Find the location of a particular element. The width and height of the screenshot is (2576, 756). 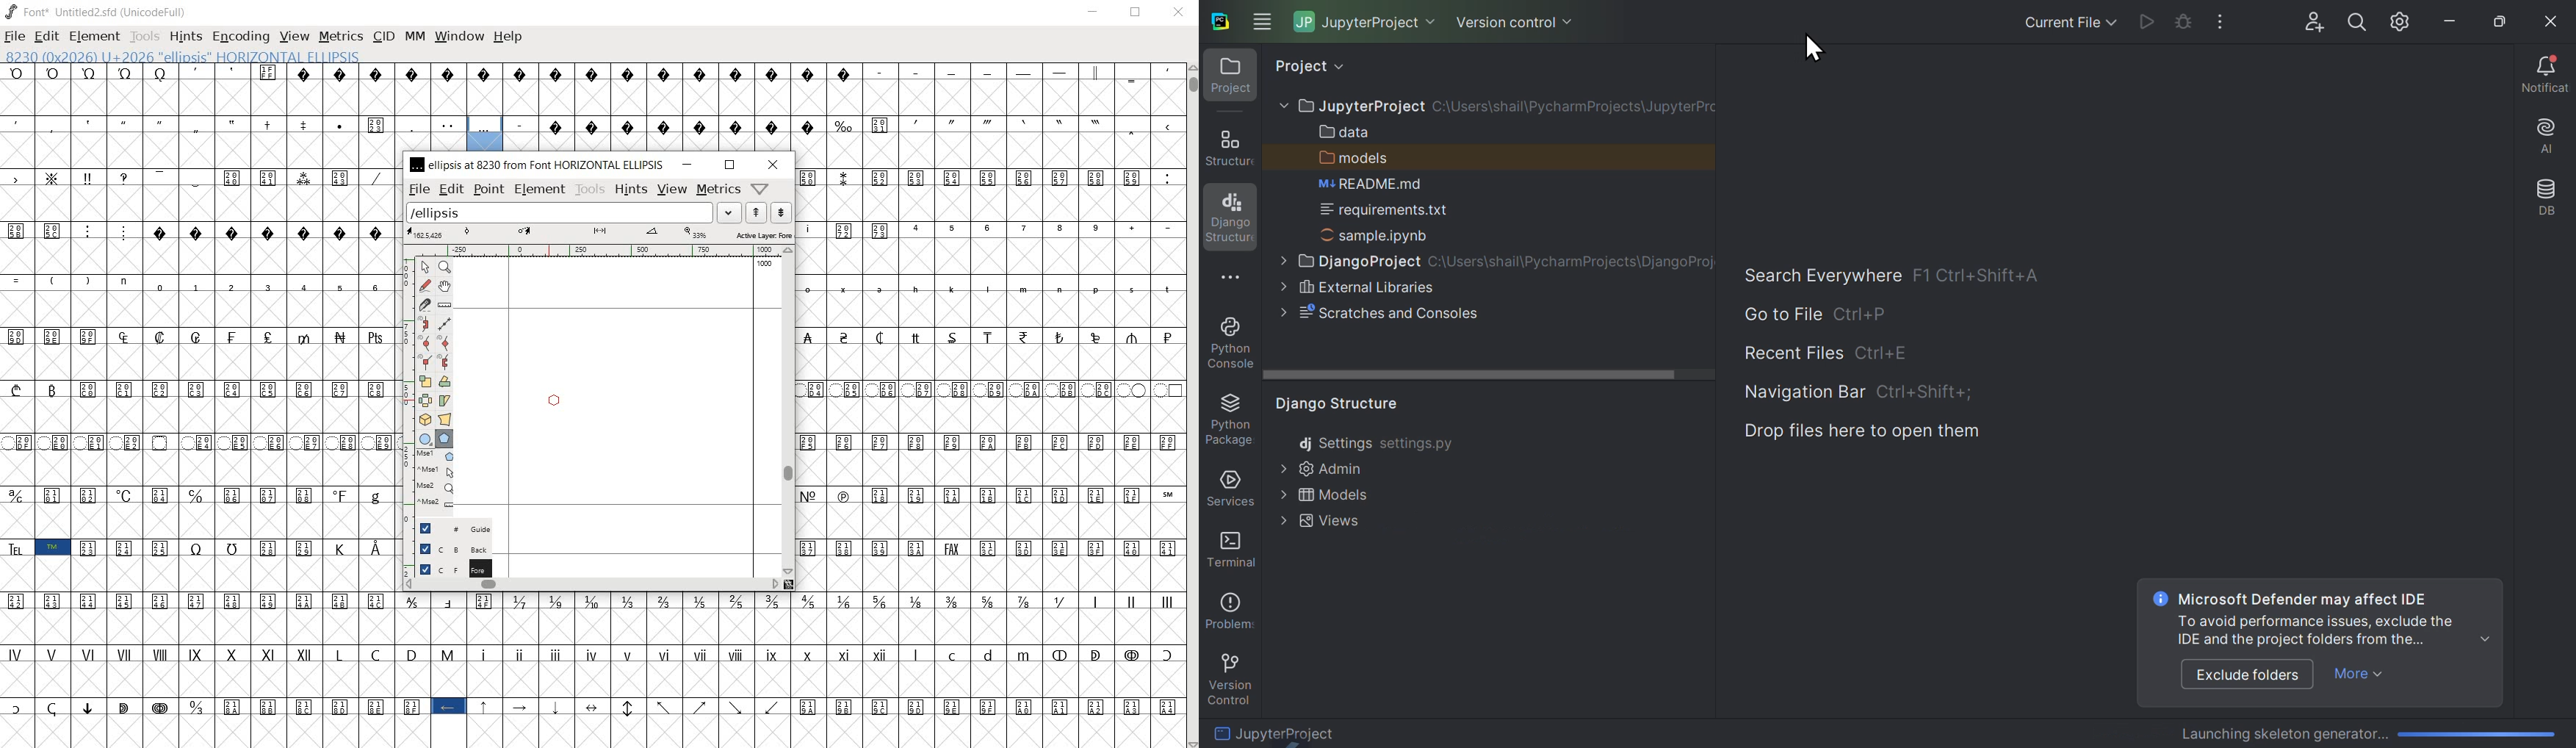

search is located at coordinates (2358, 22).